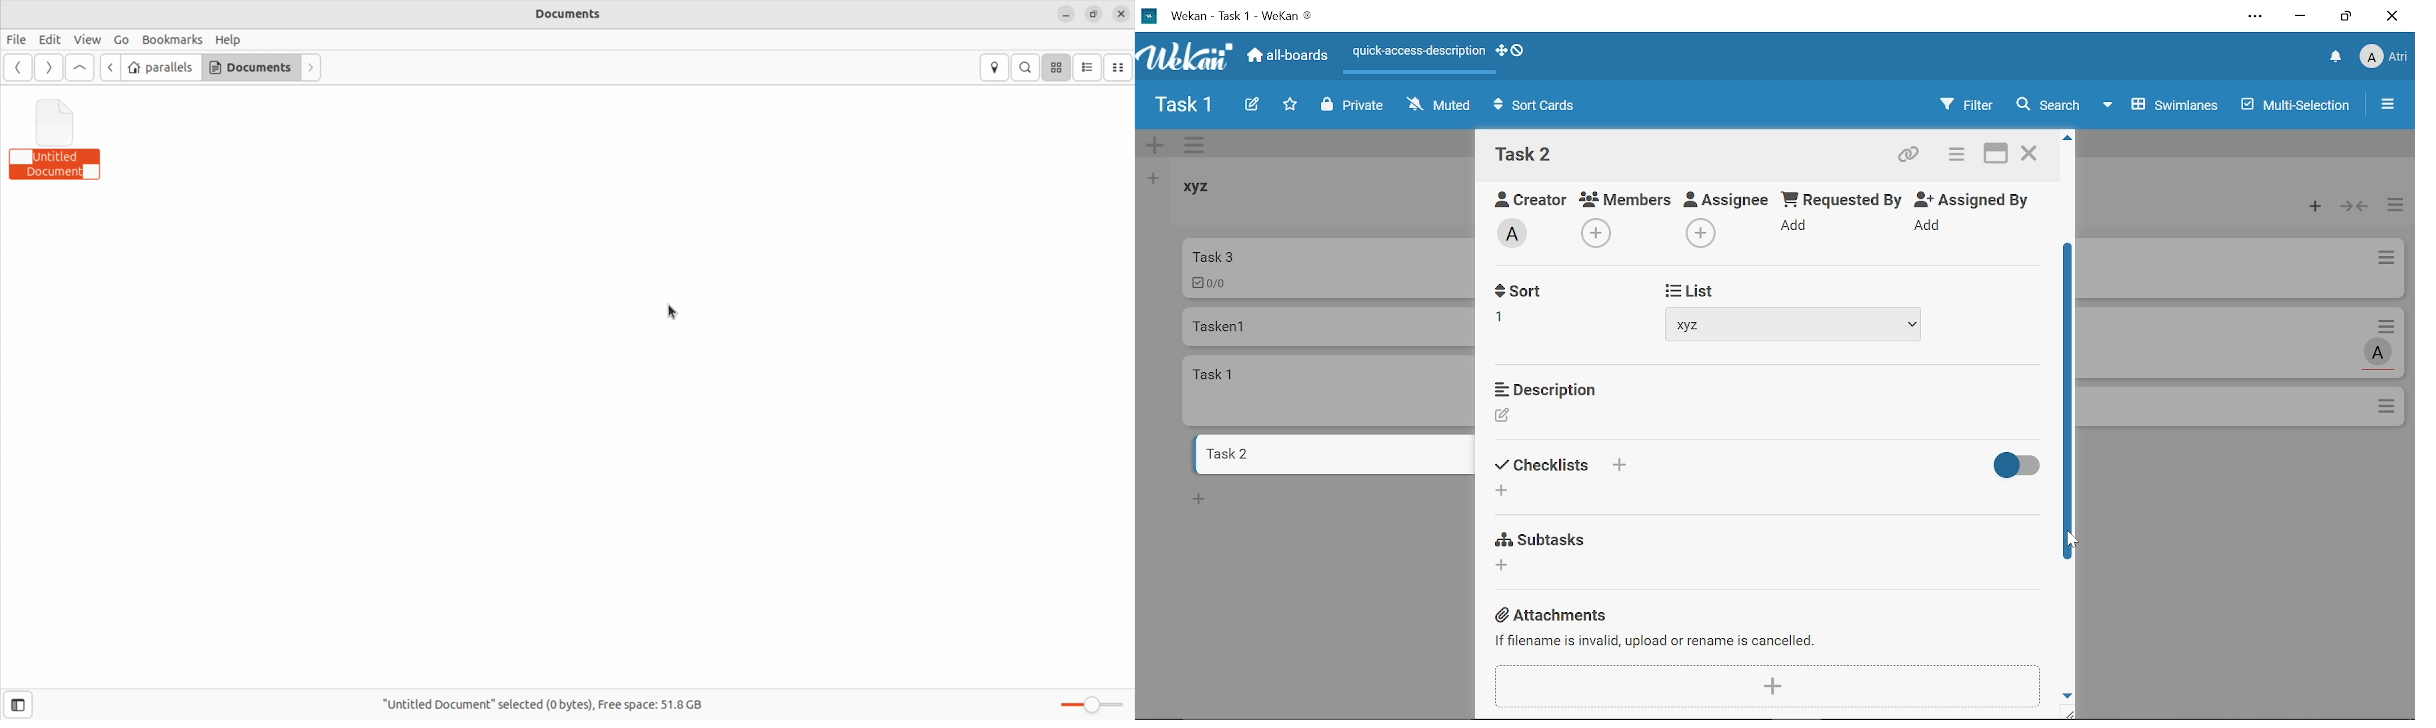  I want to click on Add swimlane, so click(1155, 147).